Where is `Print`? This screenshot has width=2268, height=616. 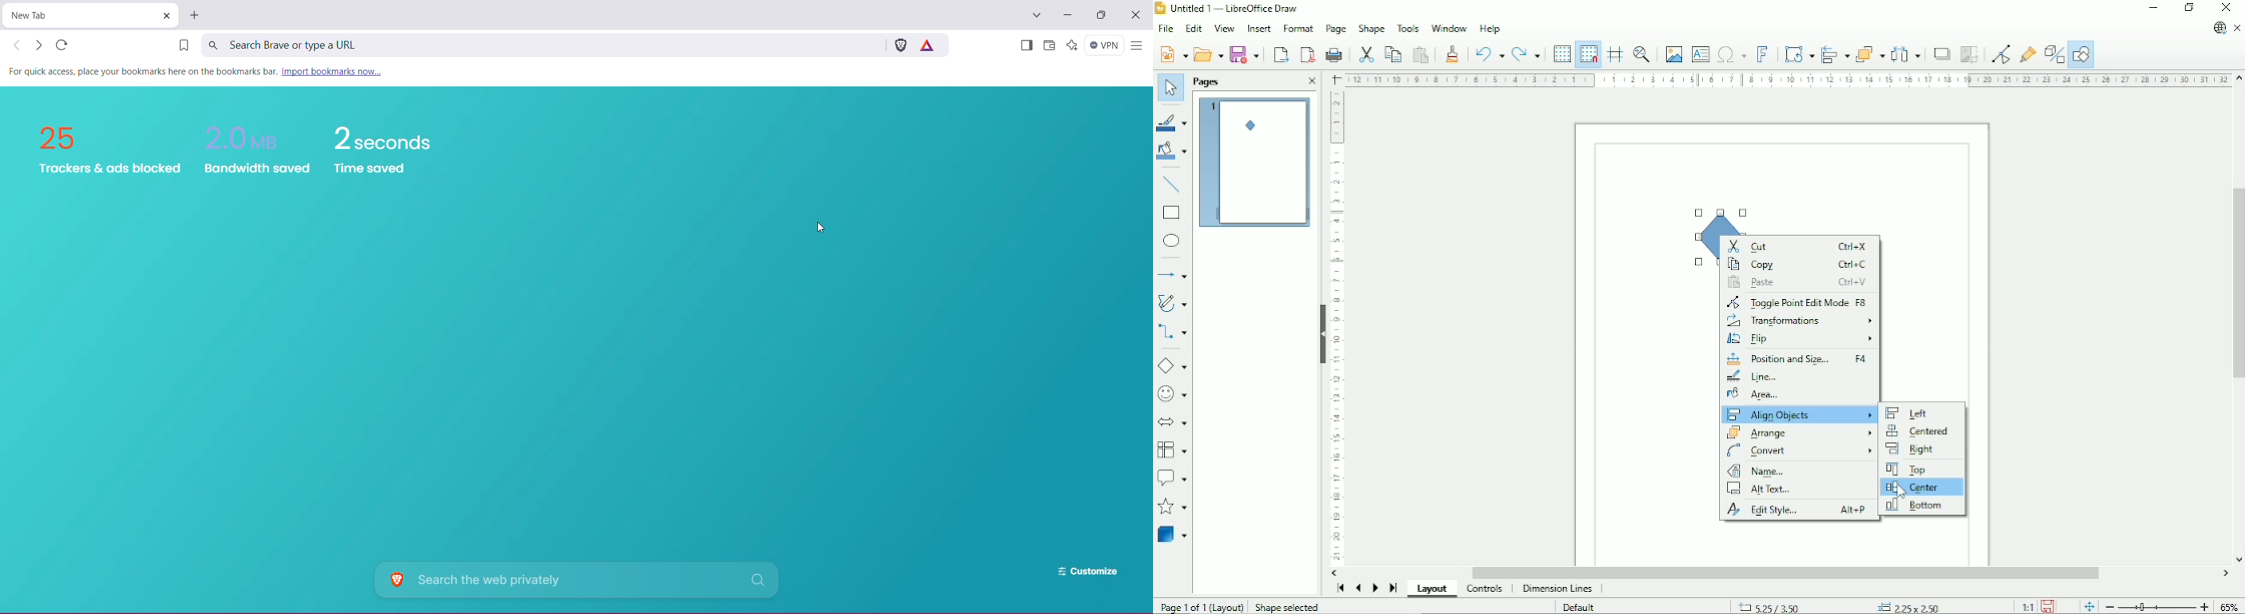
Print is located at coordinates (1334, 55).